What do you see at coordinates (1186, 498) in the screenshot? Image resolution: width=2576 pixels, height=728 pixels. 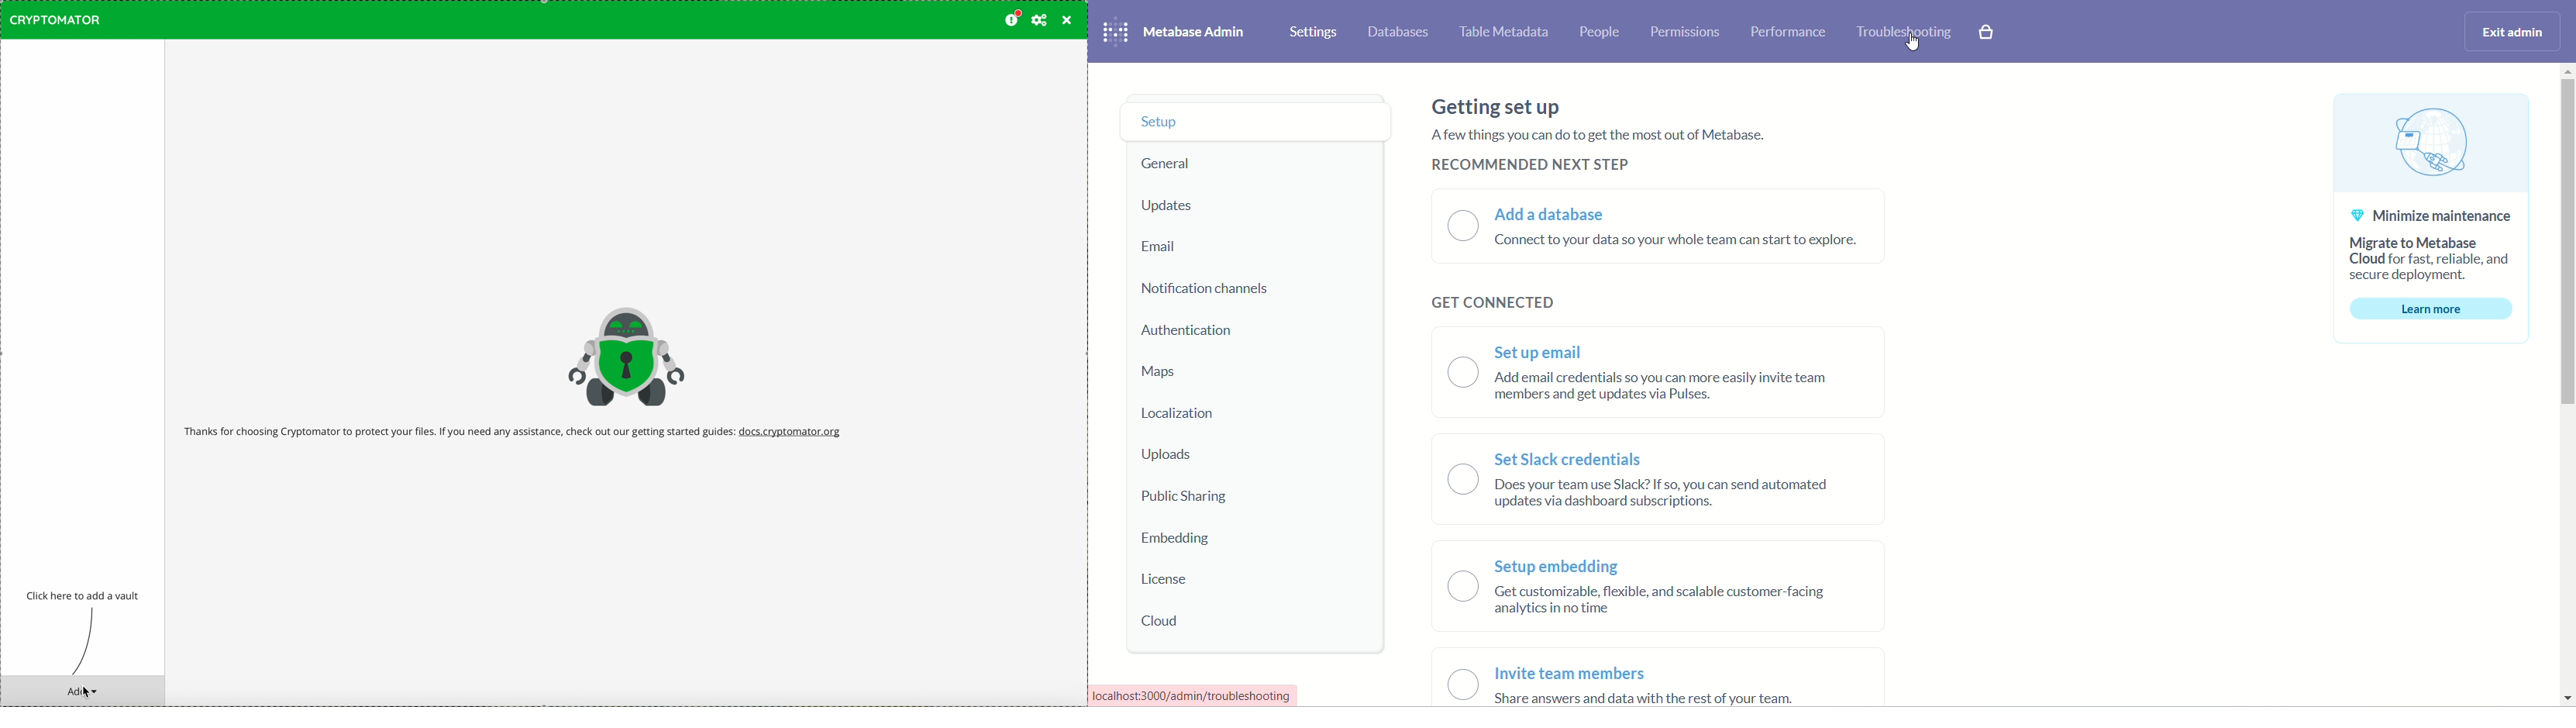 I see `public sharing` at bounding box center [1186, 498].